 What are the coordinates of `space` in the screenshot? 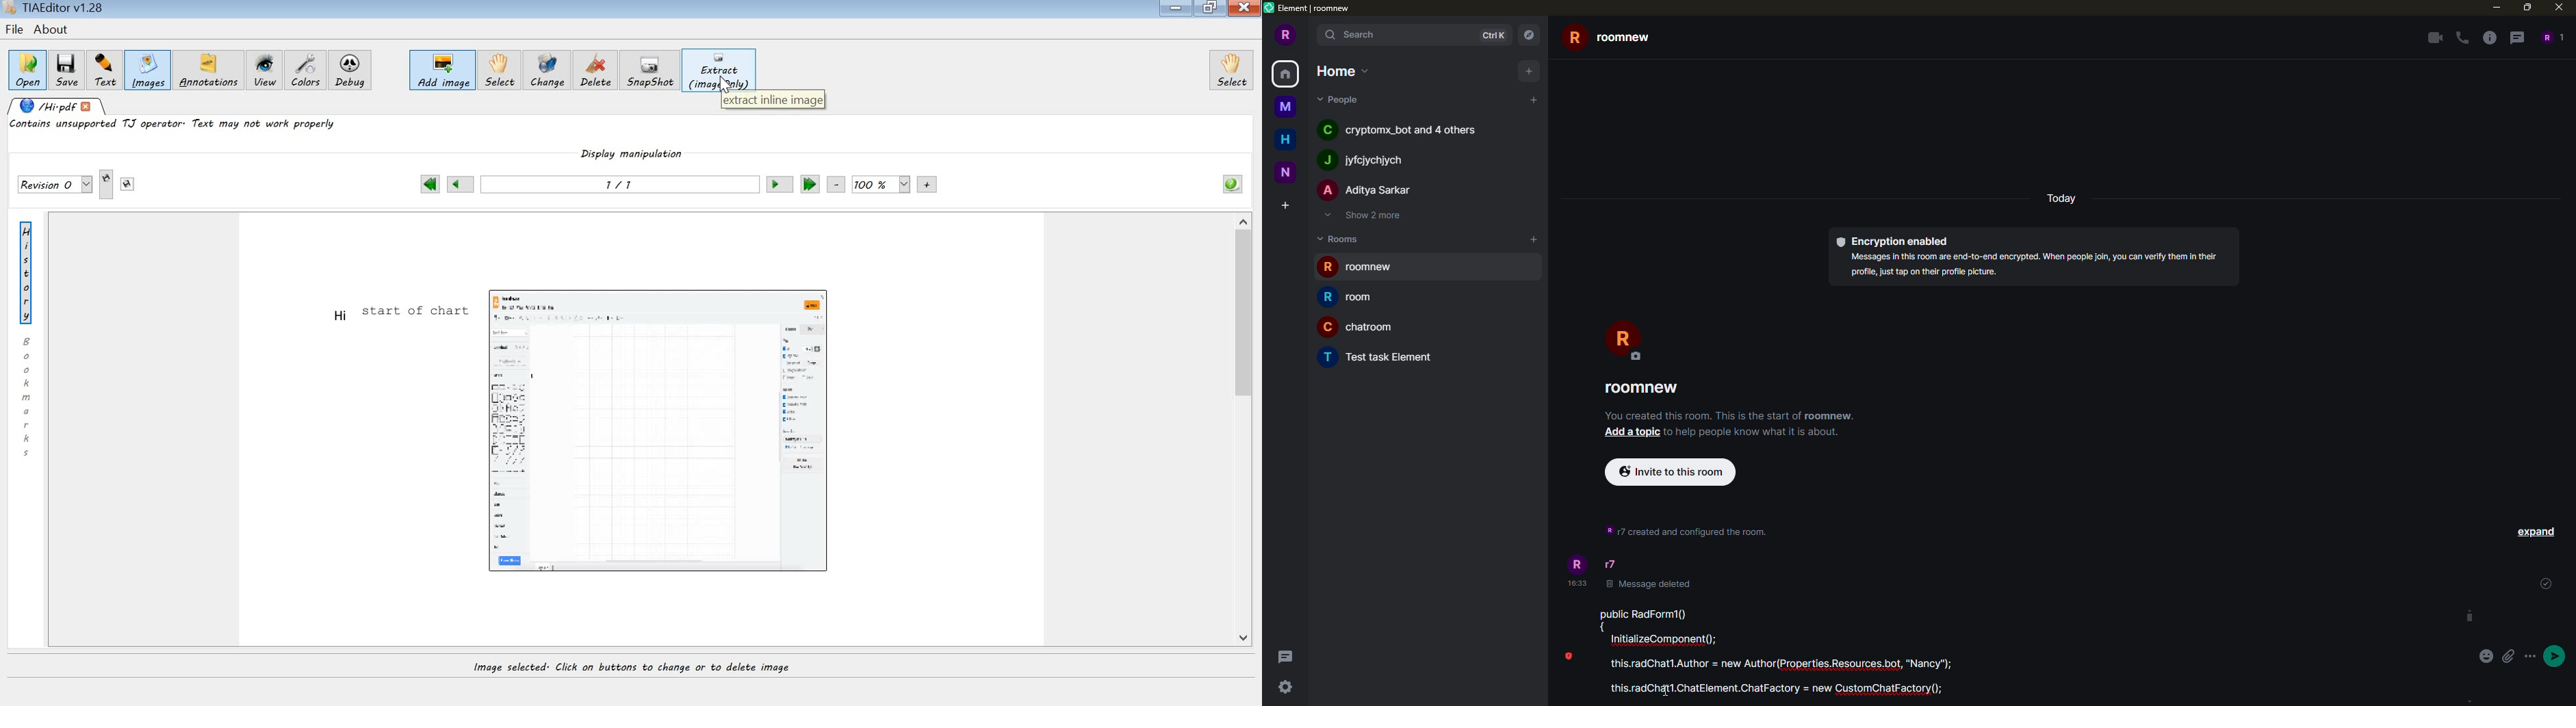 It's located at (1286, 107).